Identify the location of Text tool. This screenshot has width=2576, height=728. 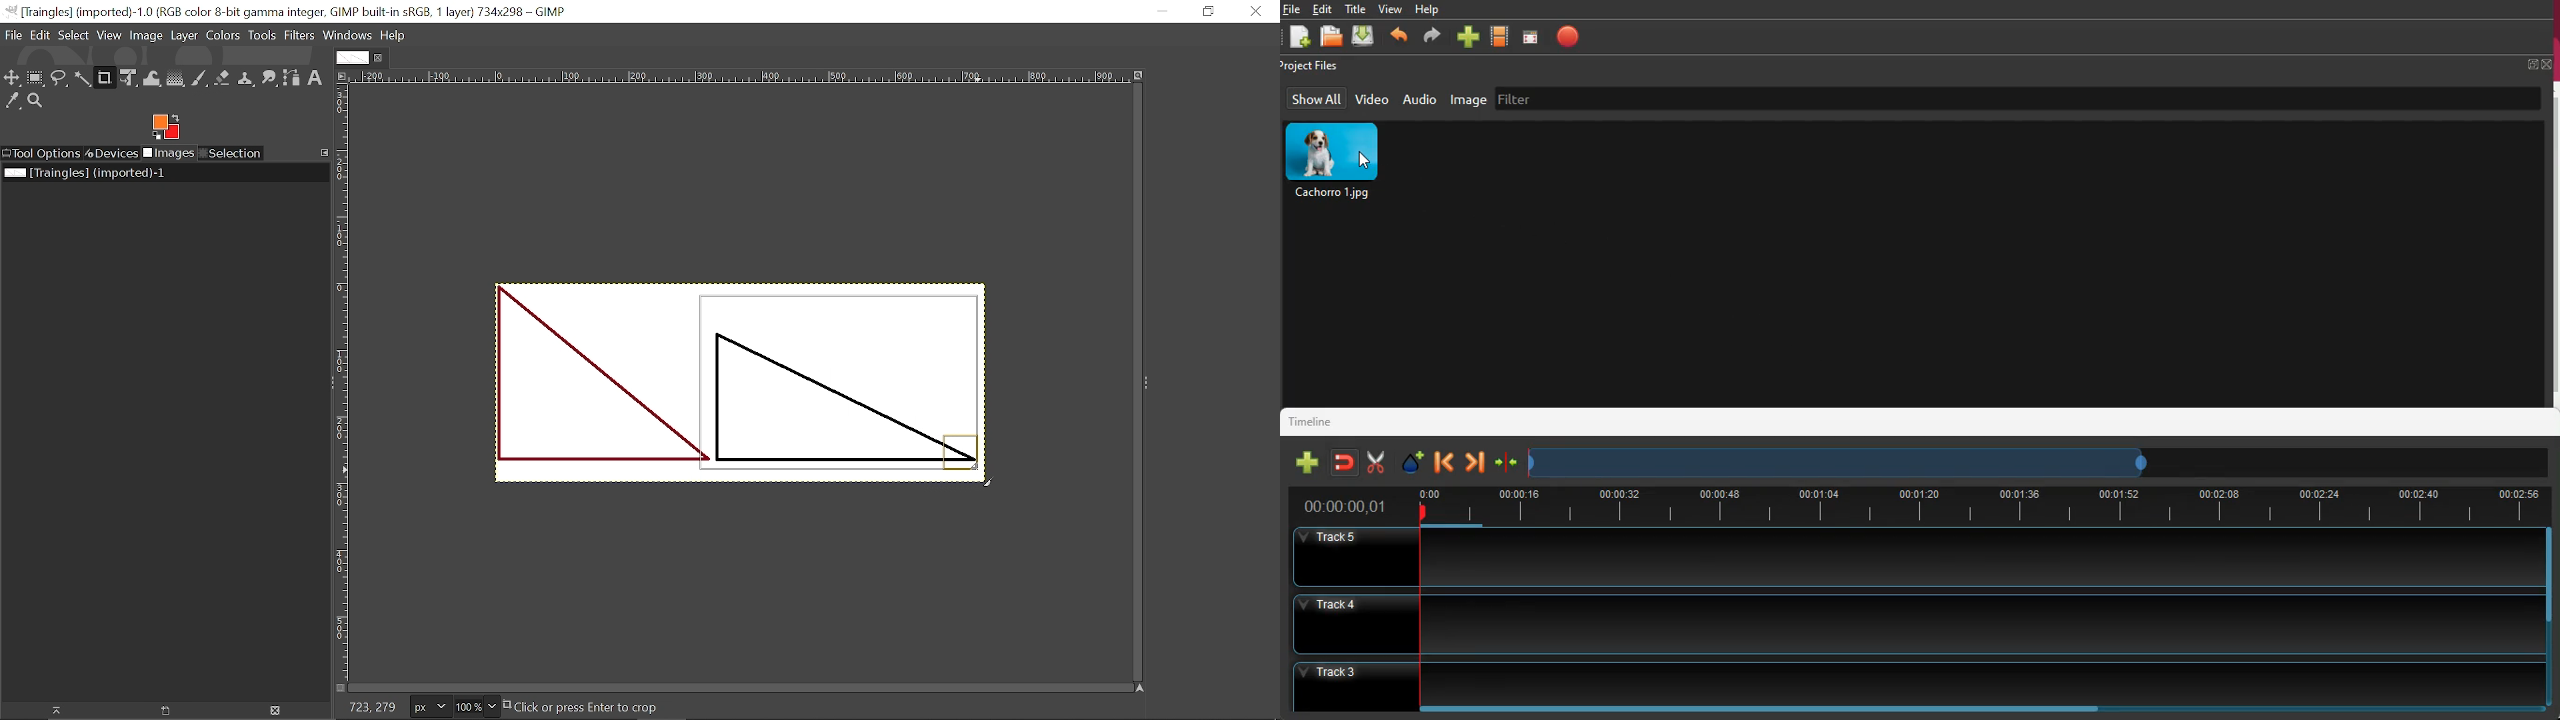
(315, 79).